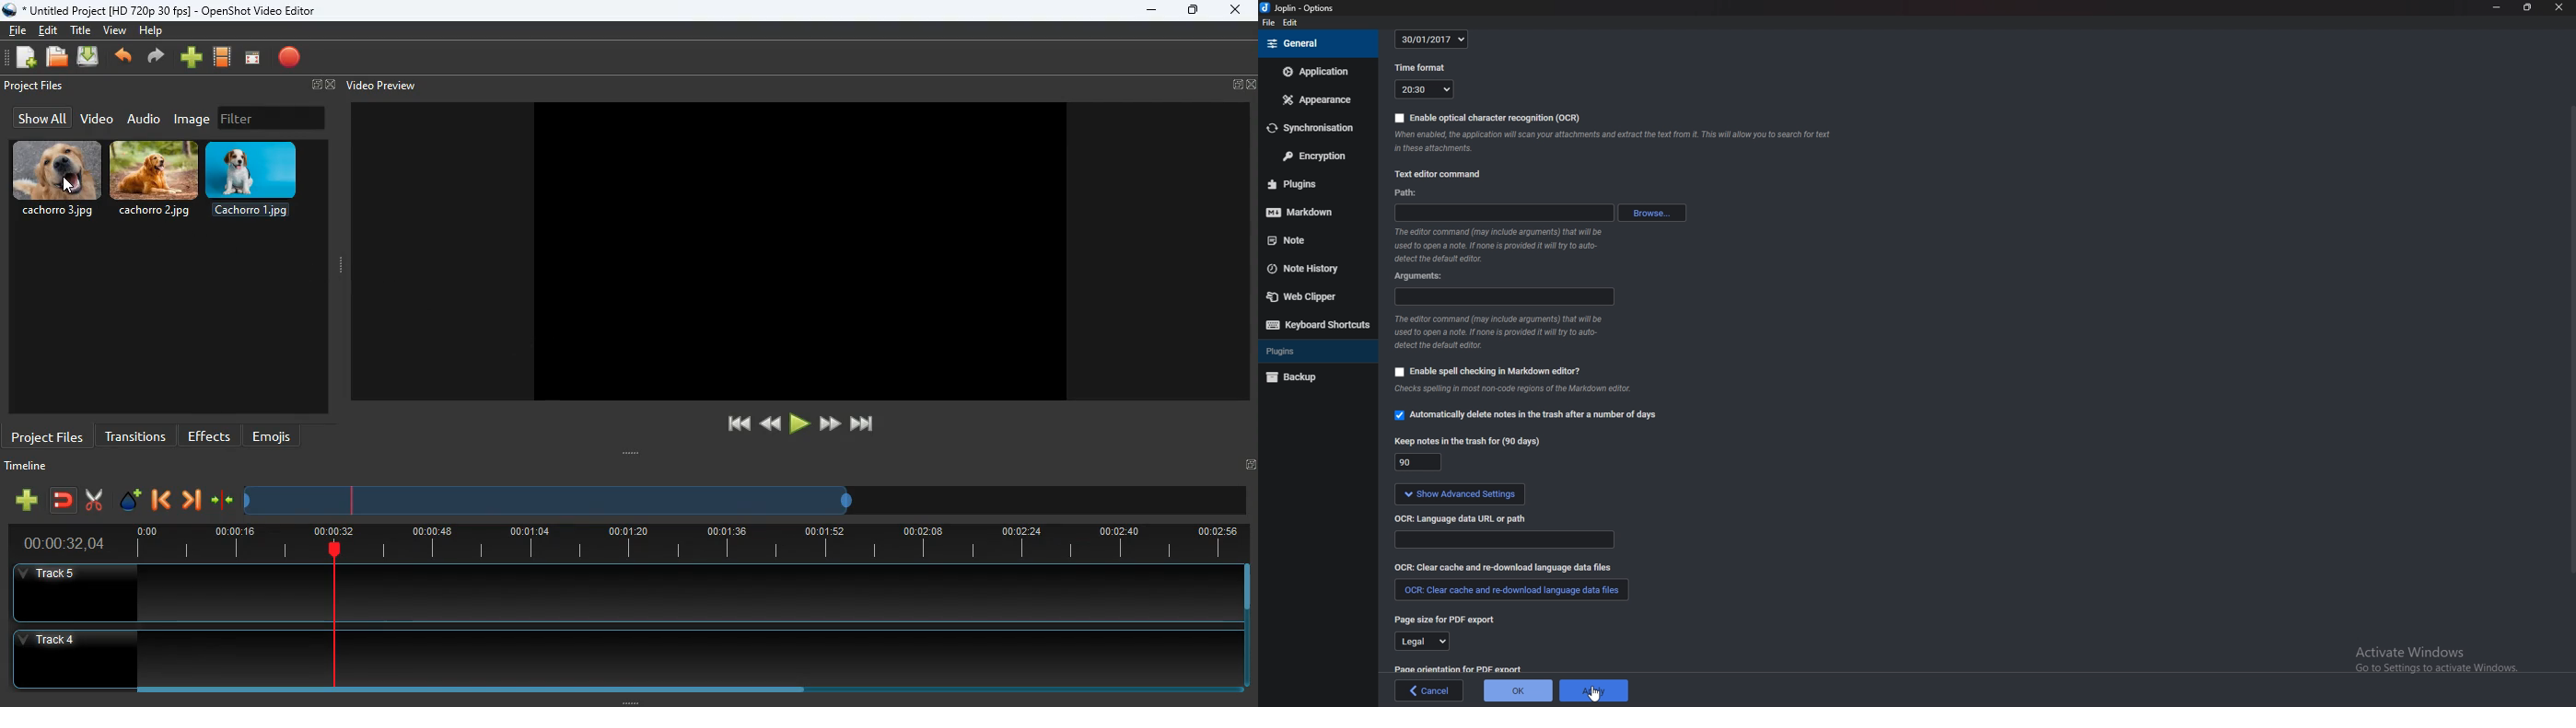  I want to click on upload, so click(90, 58).